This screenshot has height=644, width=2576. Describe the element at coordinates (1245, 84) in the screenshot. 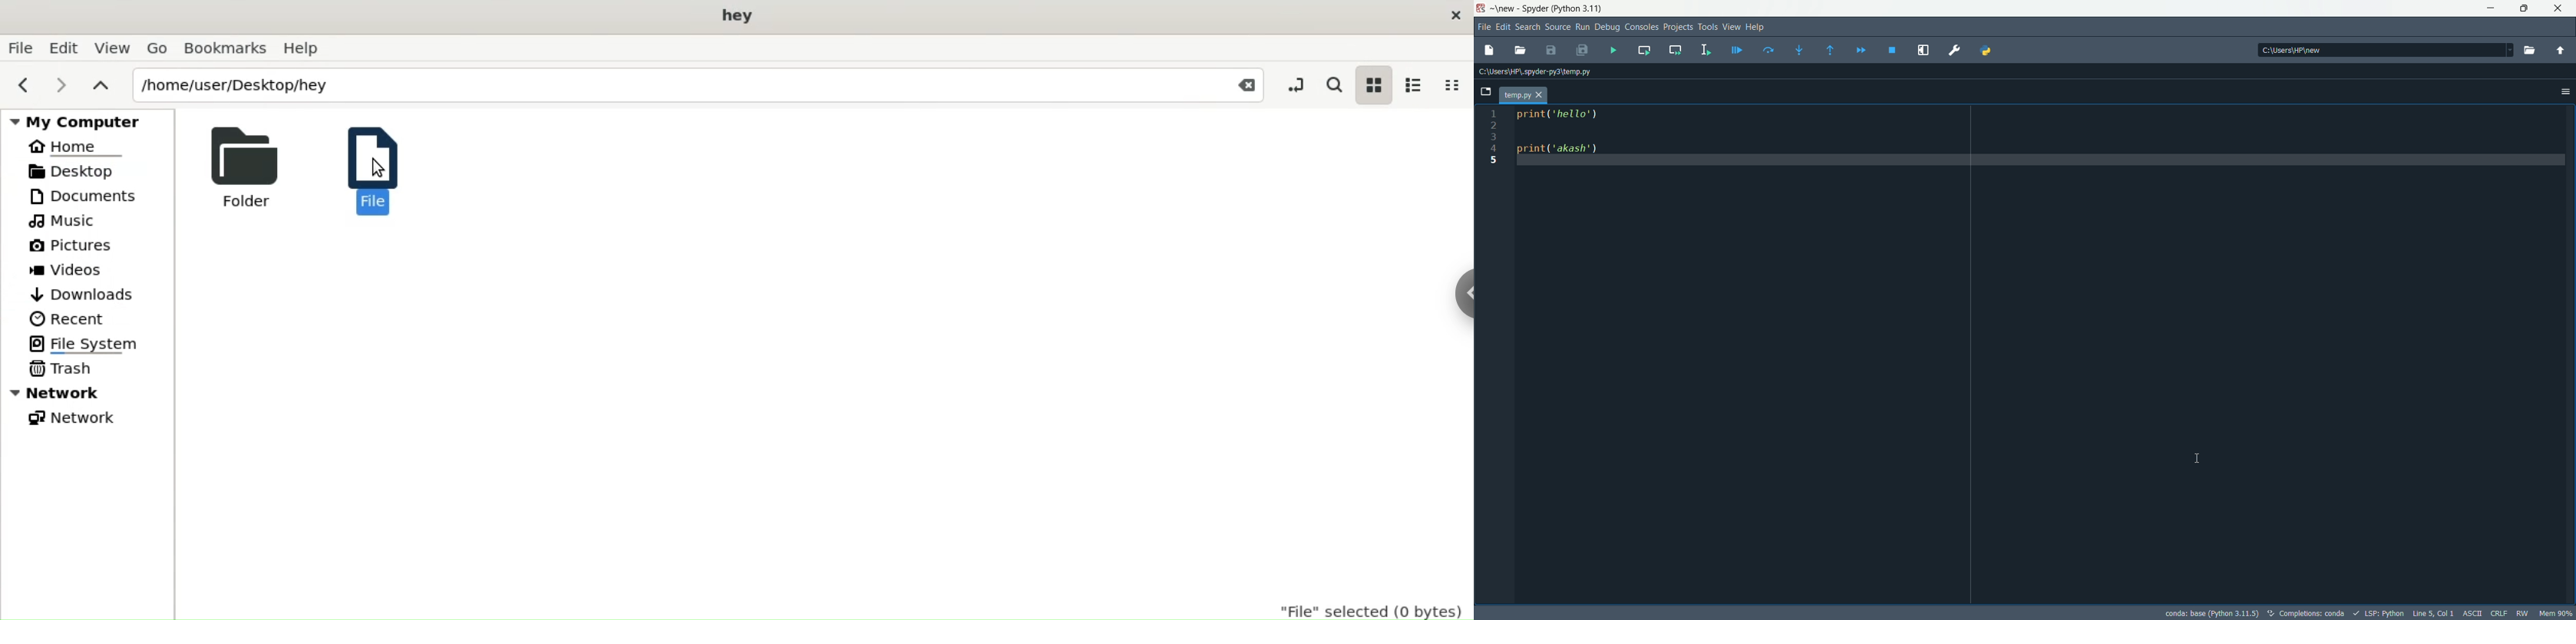

I see `Close` at that location.